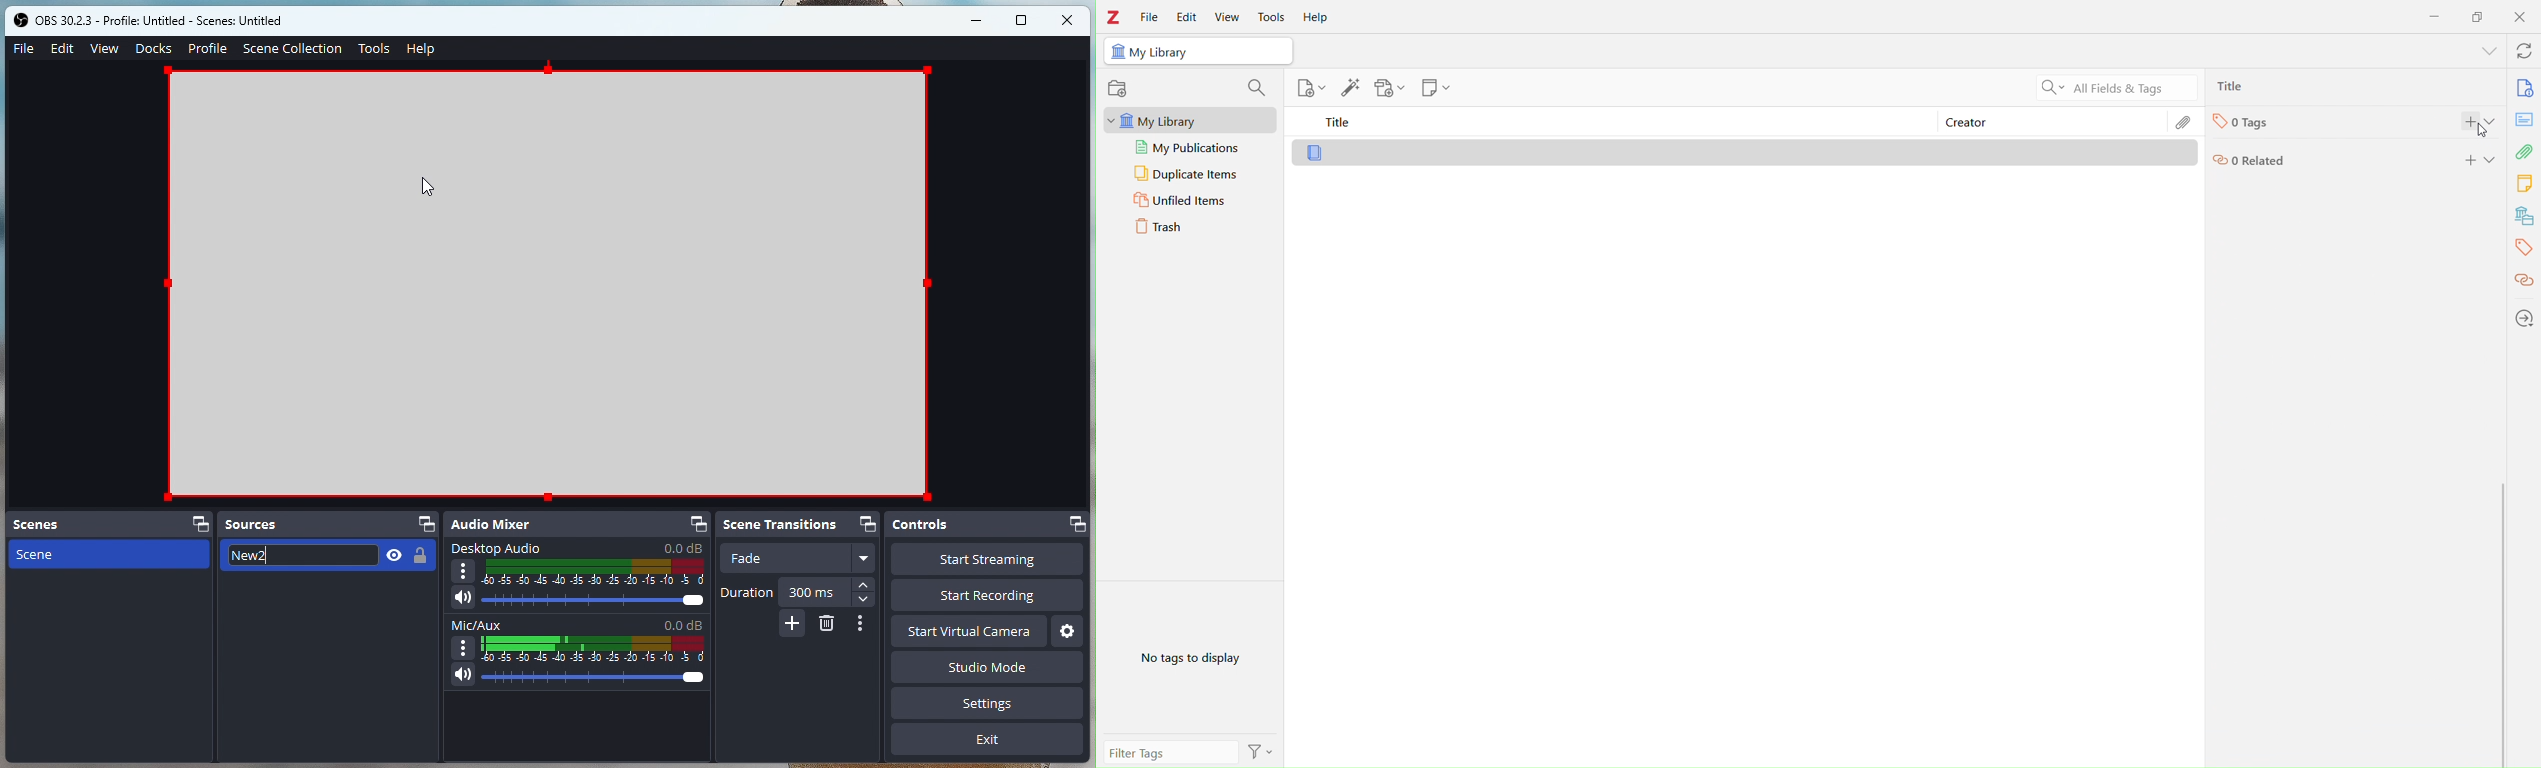 Image resolution: width=2548 pixels, height=784 pixels. I want to click on cursor, so click(430, 190).